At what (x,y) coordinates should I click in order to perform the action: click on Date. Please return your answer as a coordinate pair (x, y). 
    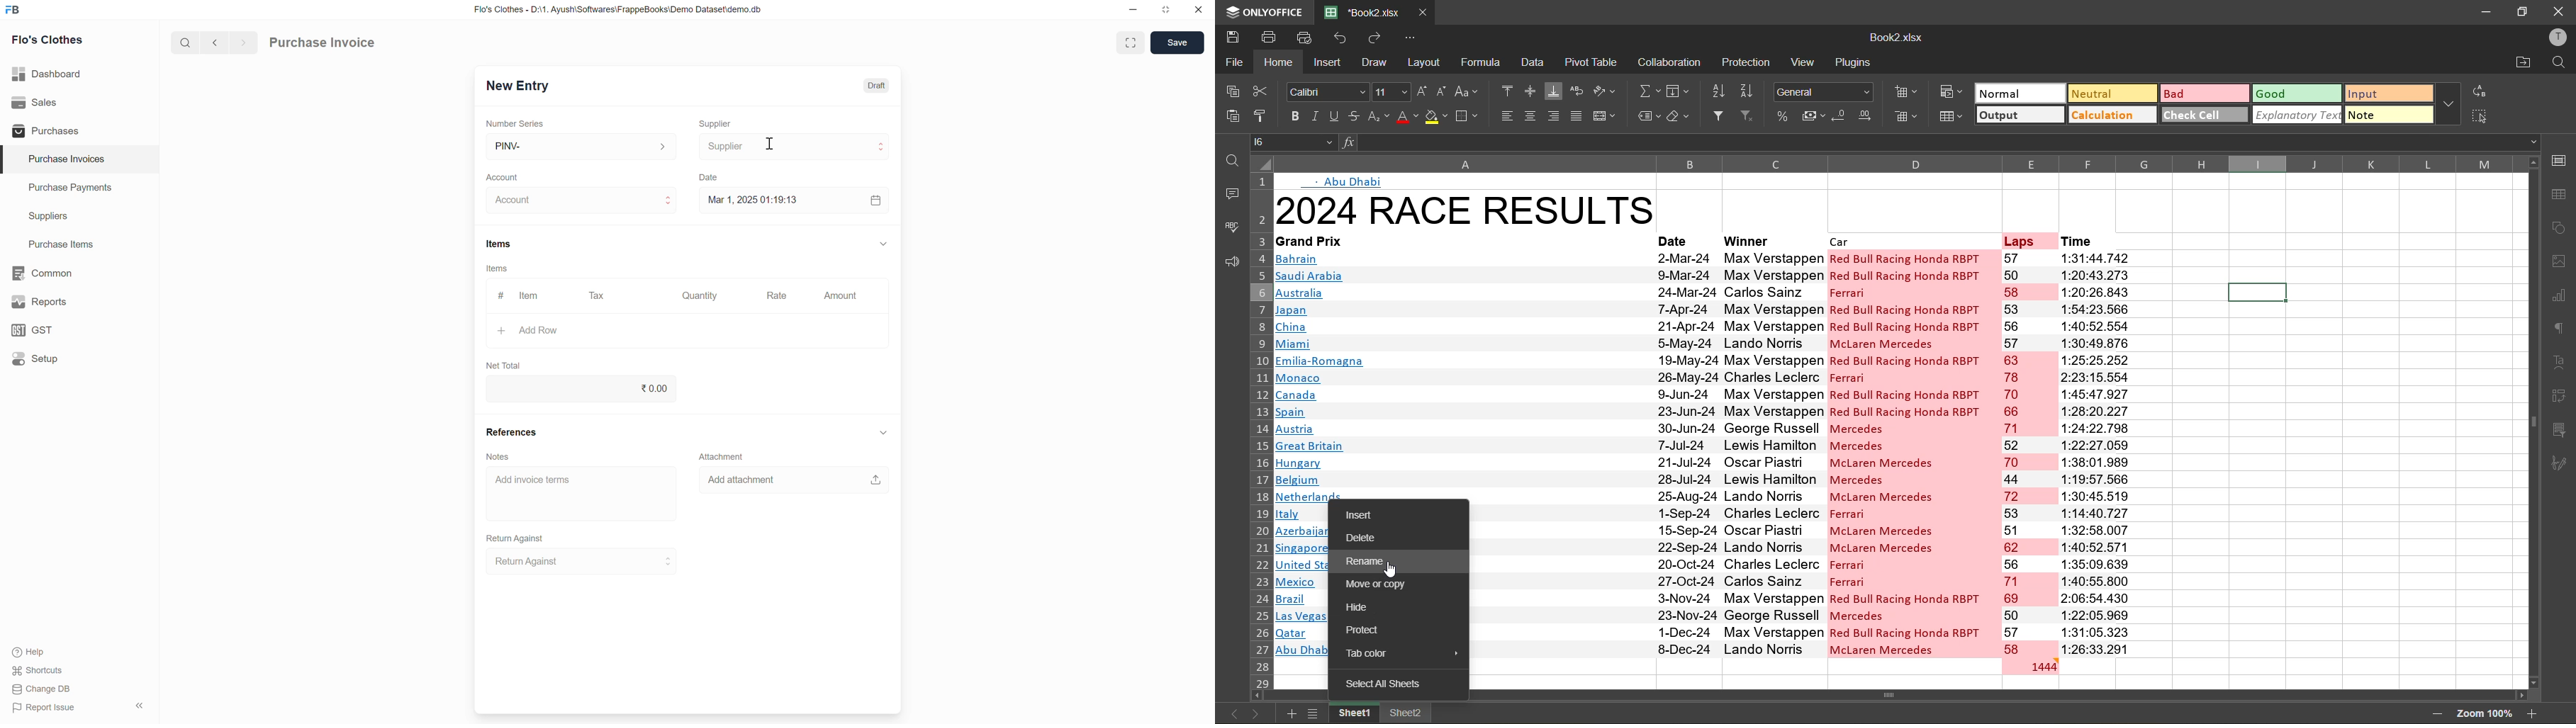
    Looking at the image, I should click on (710, 175).